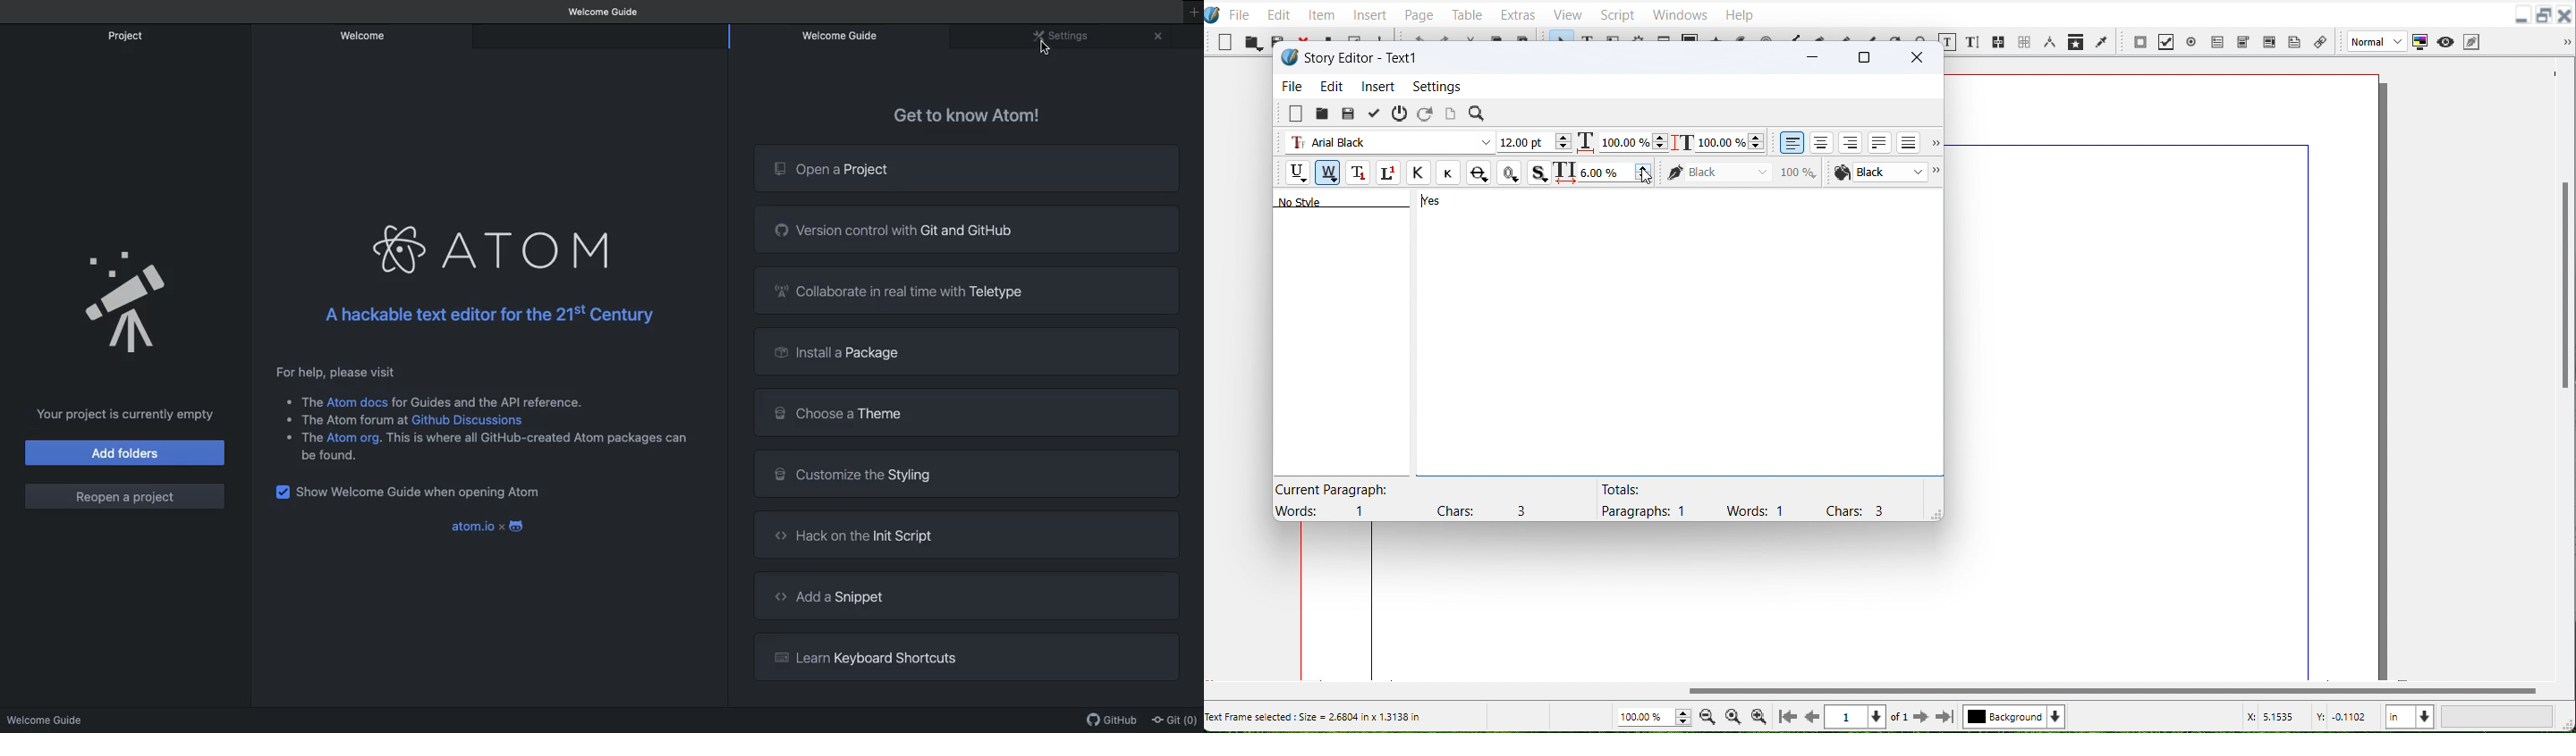  What do you see at coordinates (2017, 717) in the screenshot?
I see `Select Current layer` at bounding box center [2017, 717].